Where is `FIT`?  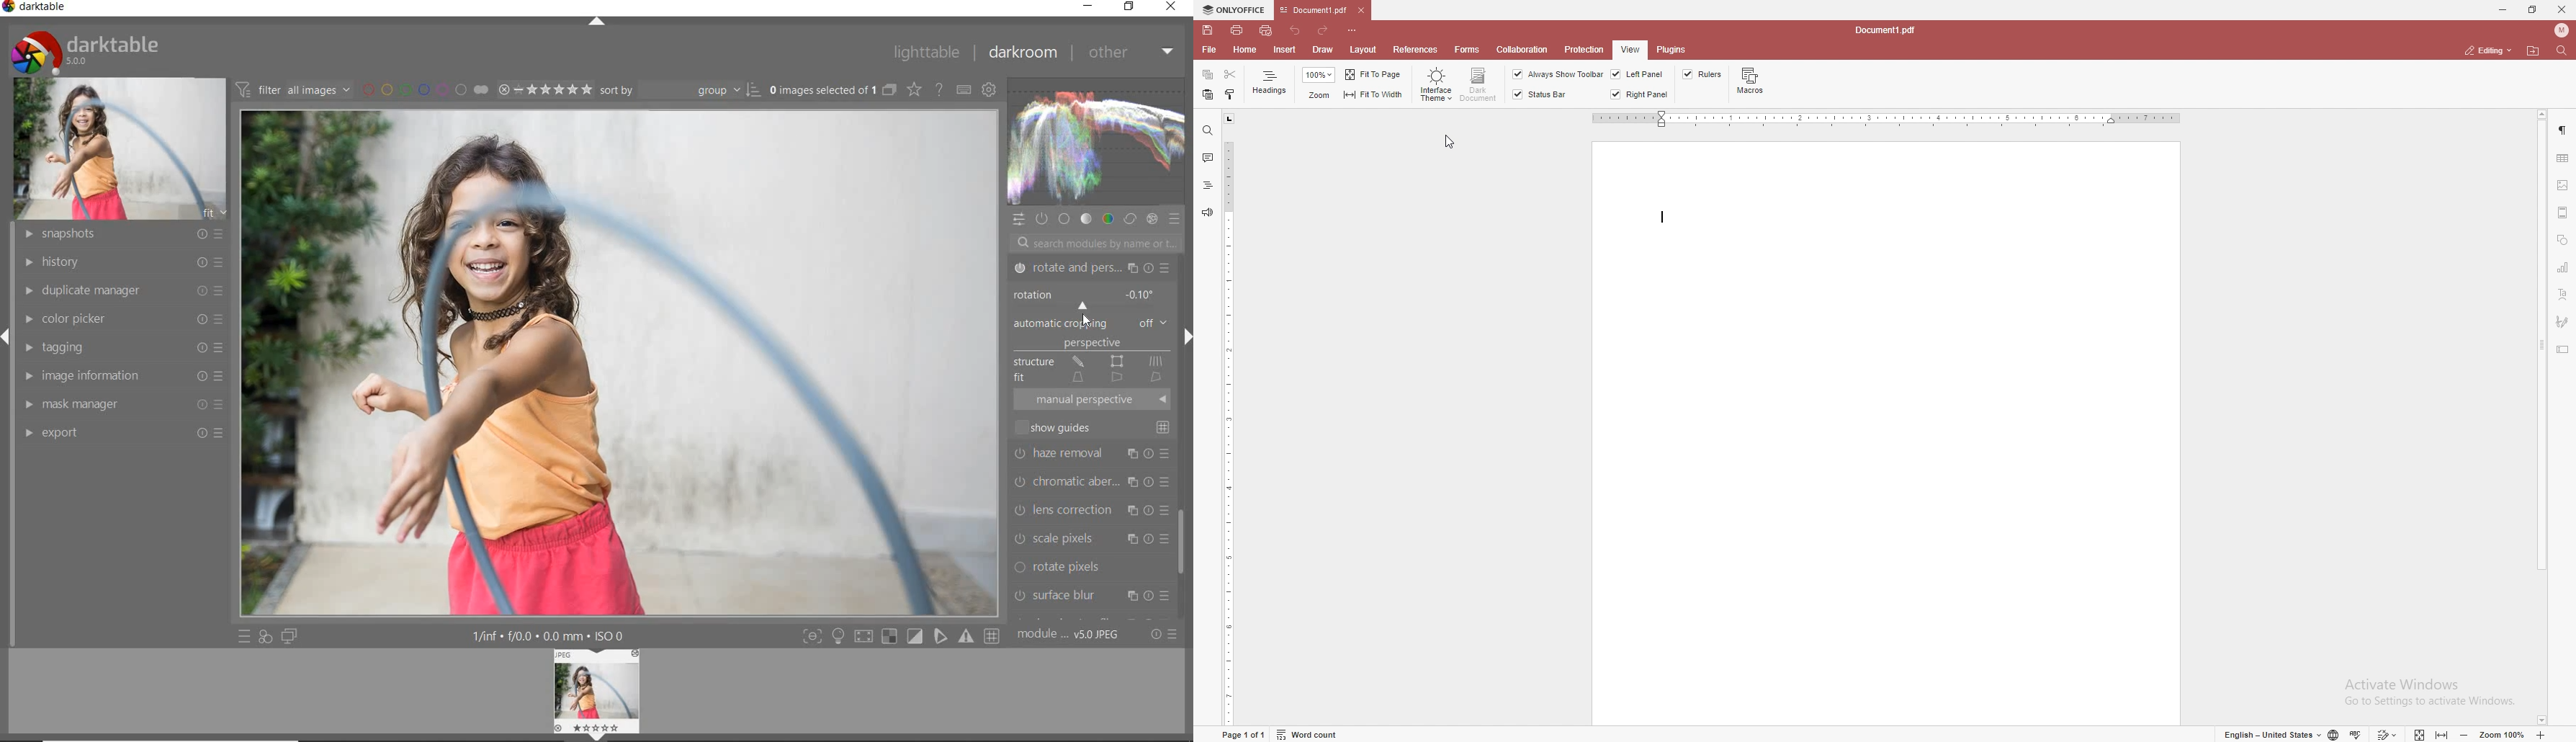
FIT is located at coordinates (1090, 377).